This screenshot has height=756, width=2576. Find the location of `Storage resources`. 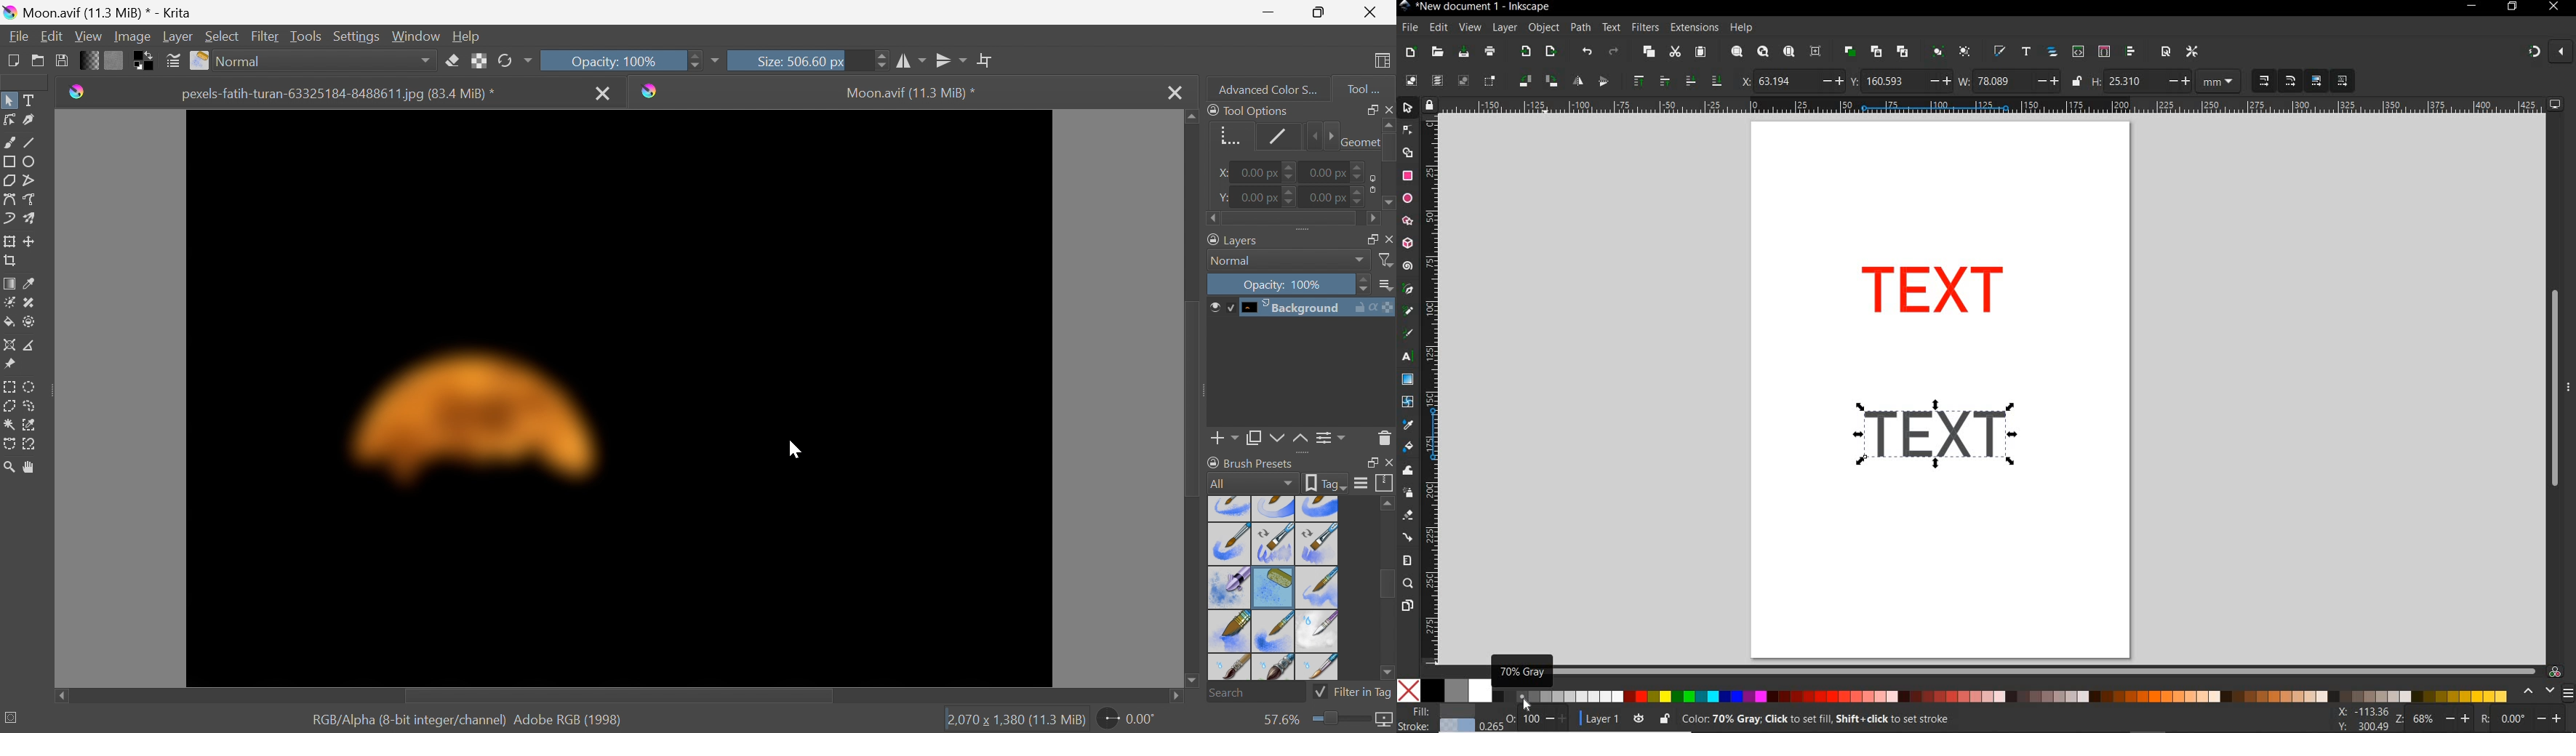

Storage resources is located at coordinates (1386, 483).